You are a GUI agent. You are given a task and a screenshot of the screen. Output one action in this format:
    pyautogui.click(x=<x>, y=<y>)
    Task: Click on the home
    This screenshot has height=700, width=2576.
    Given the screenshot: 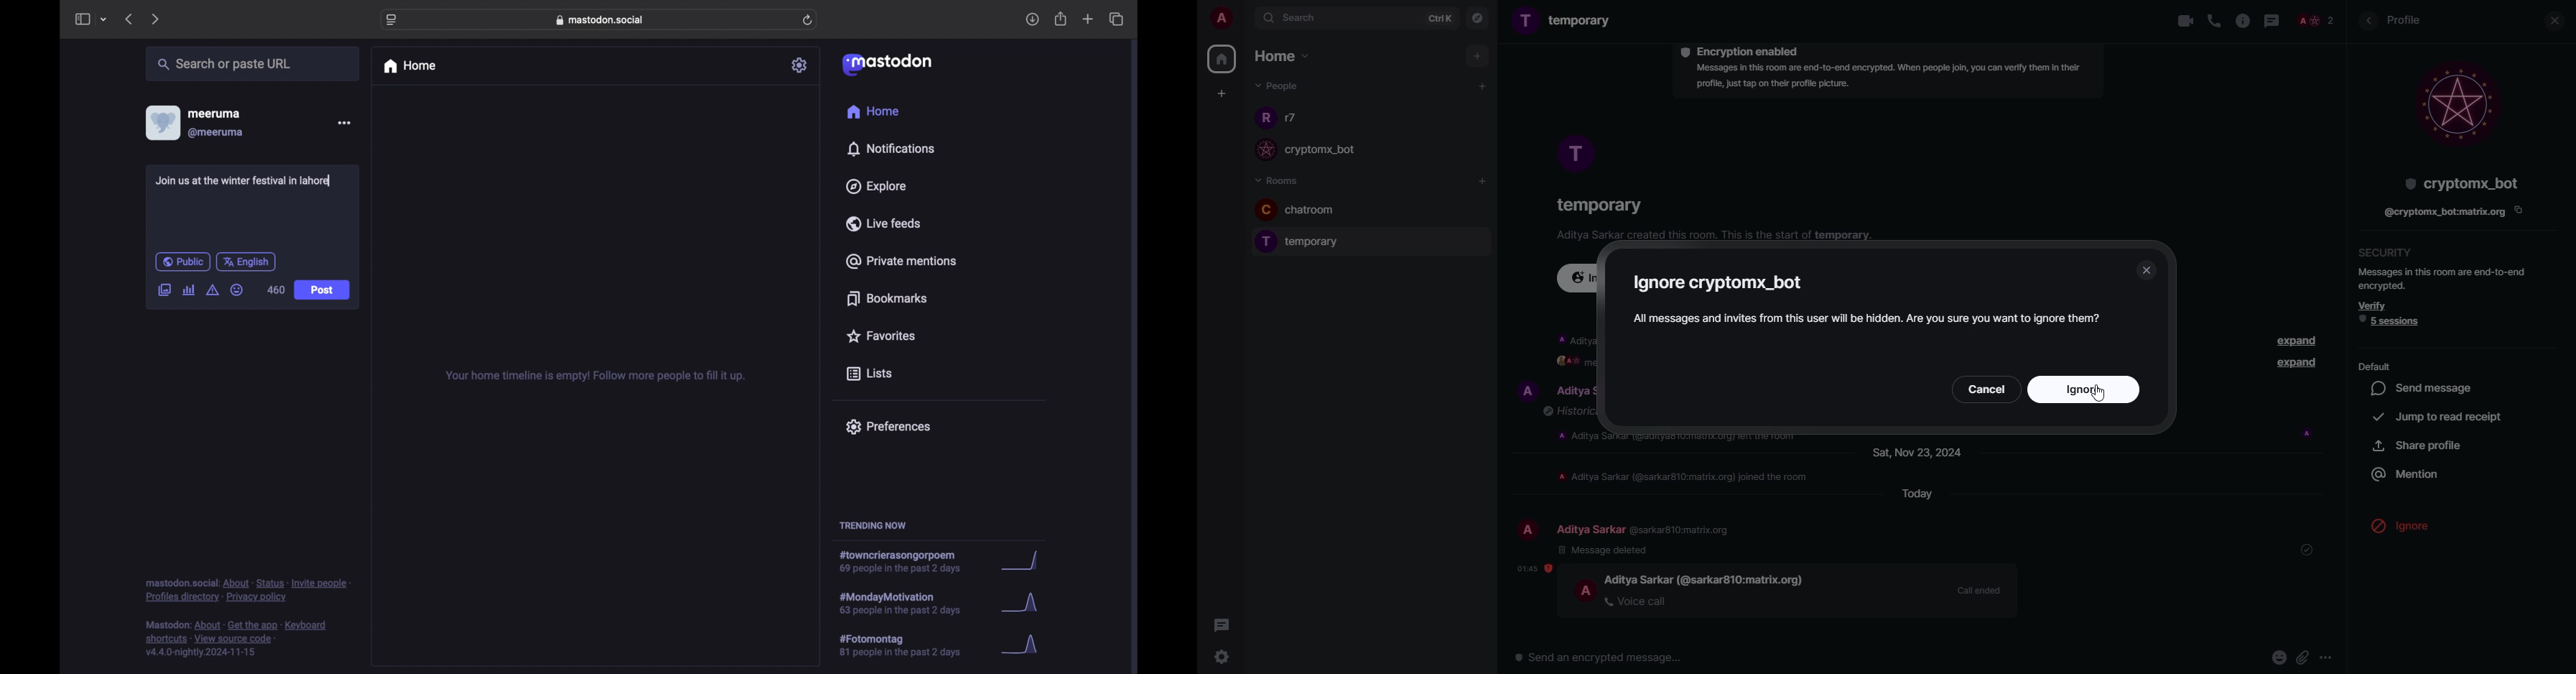 What is the action you would take?
    pyautogui.click(x=873, y=112)
    